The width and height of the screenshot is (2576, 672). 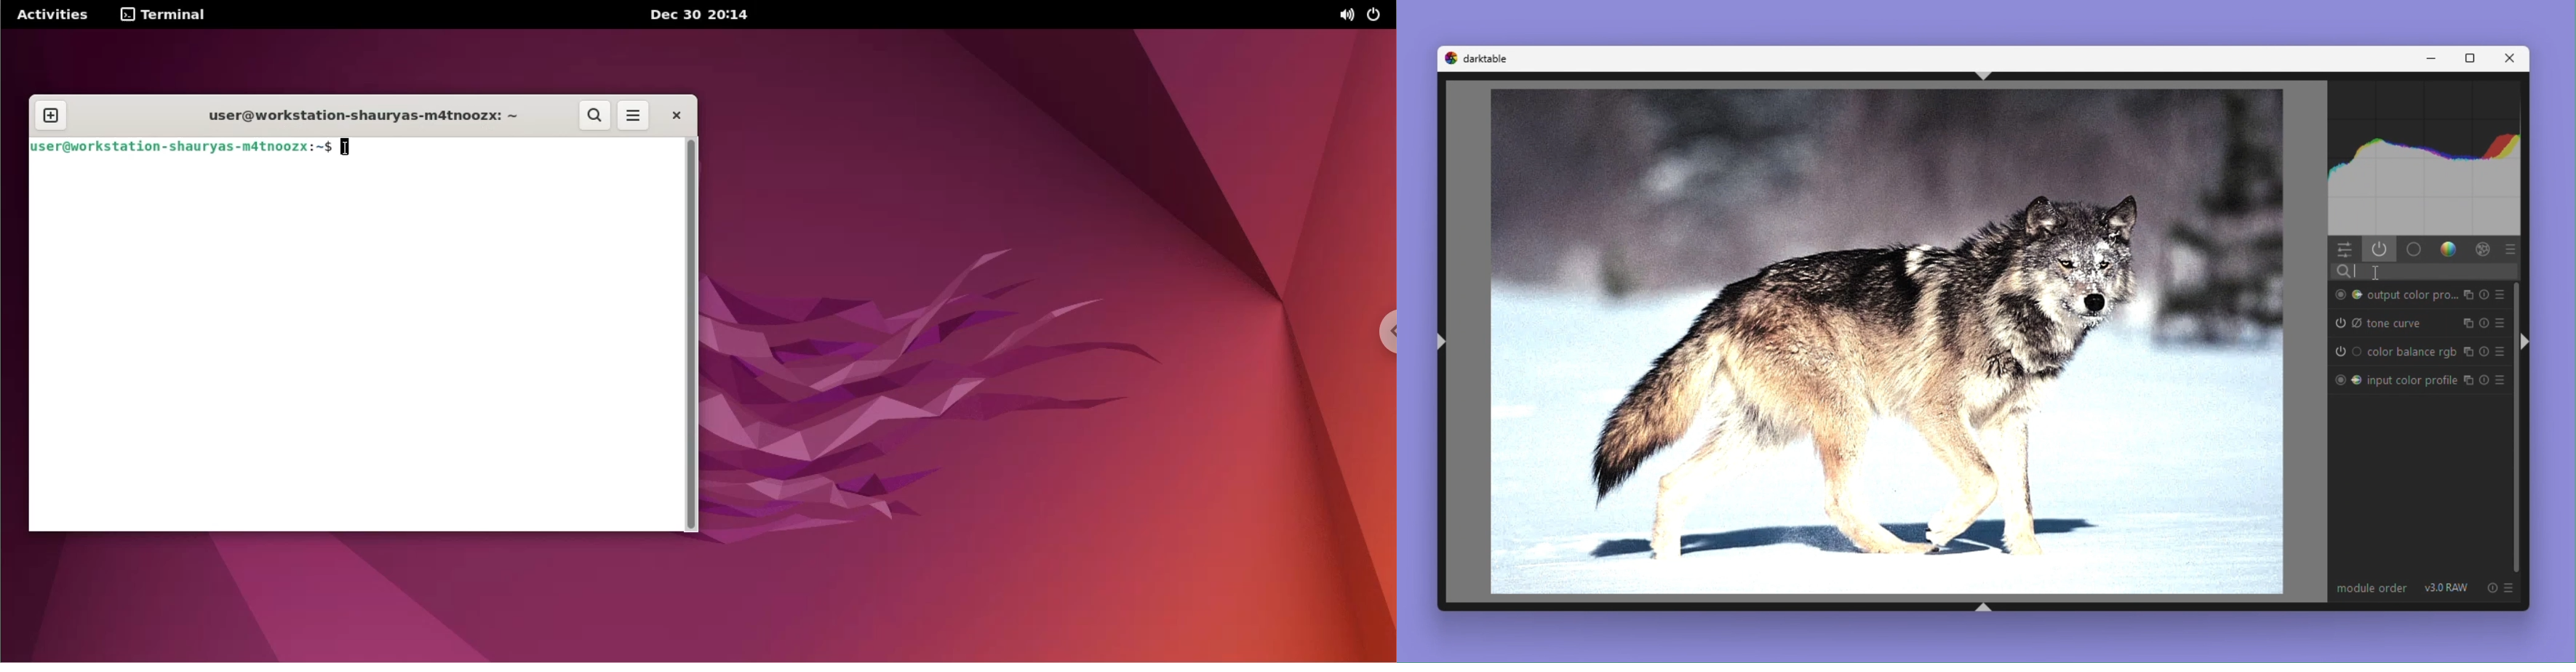 I want to click on Close , so click(x=2514, y=58).